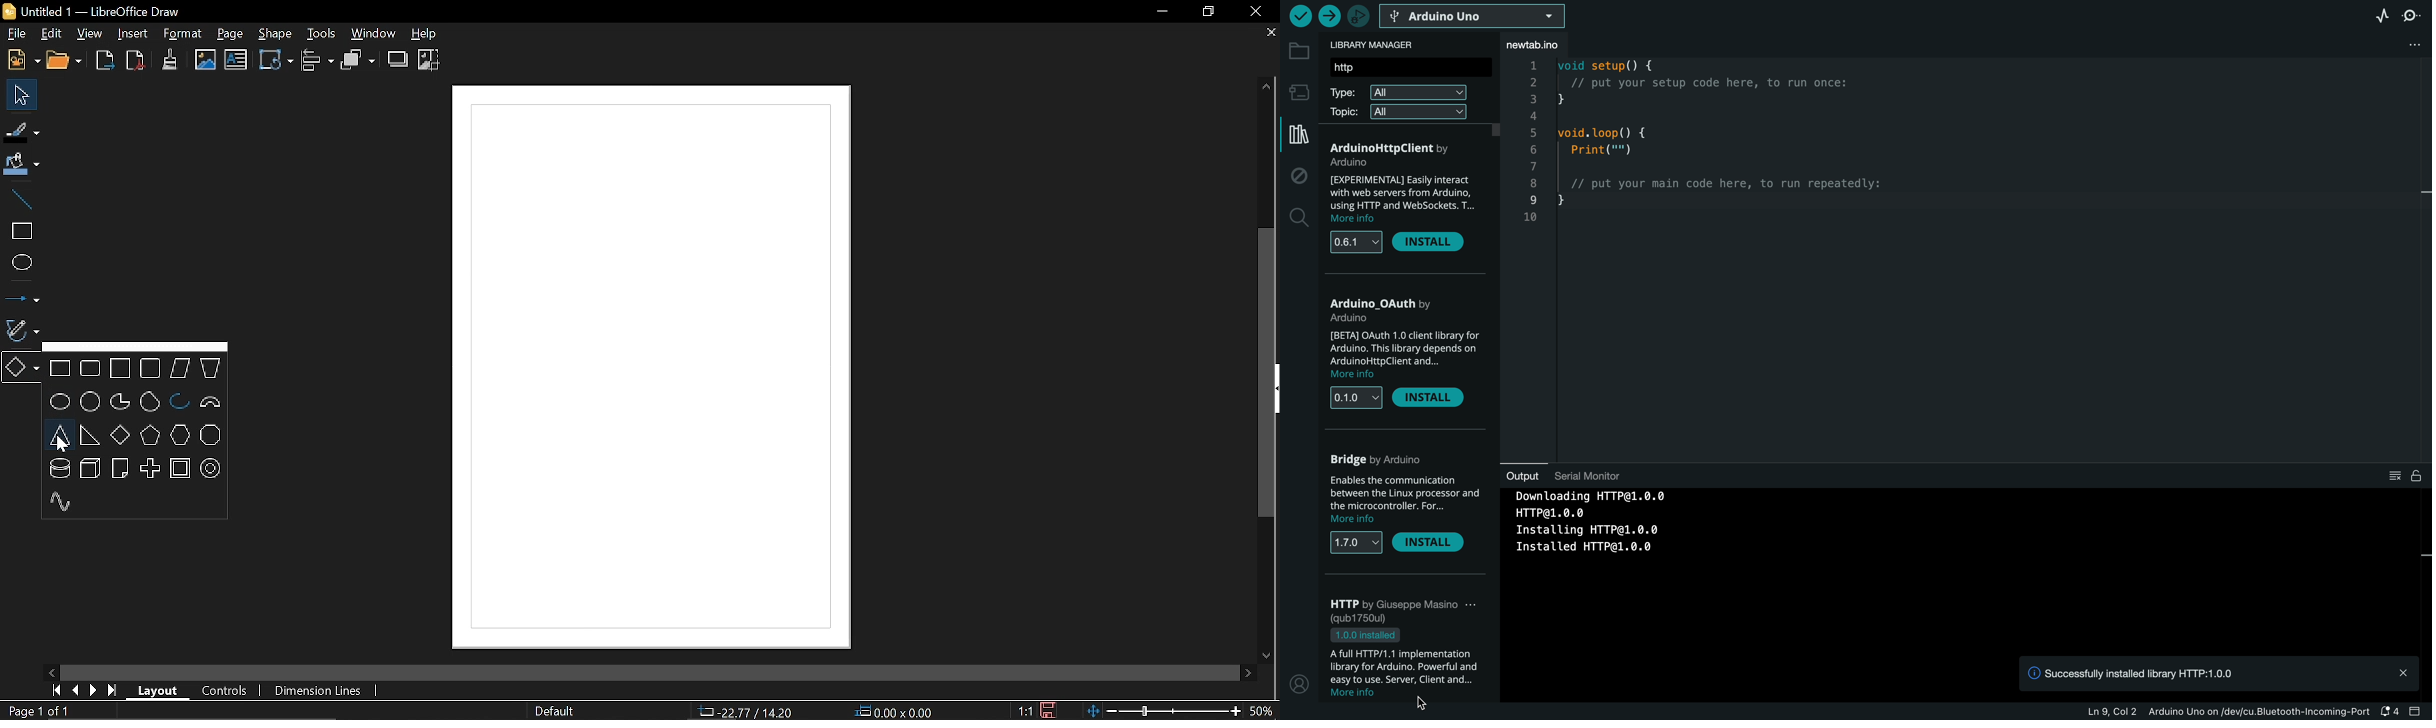 The height and width of the screenshot is (728, 2436). What do you see at coordinates (41, 711) in the screenshot?
I see `Current page` at bounding box center [41, 711].